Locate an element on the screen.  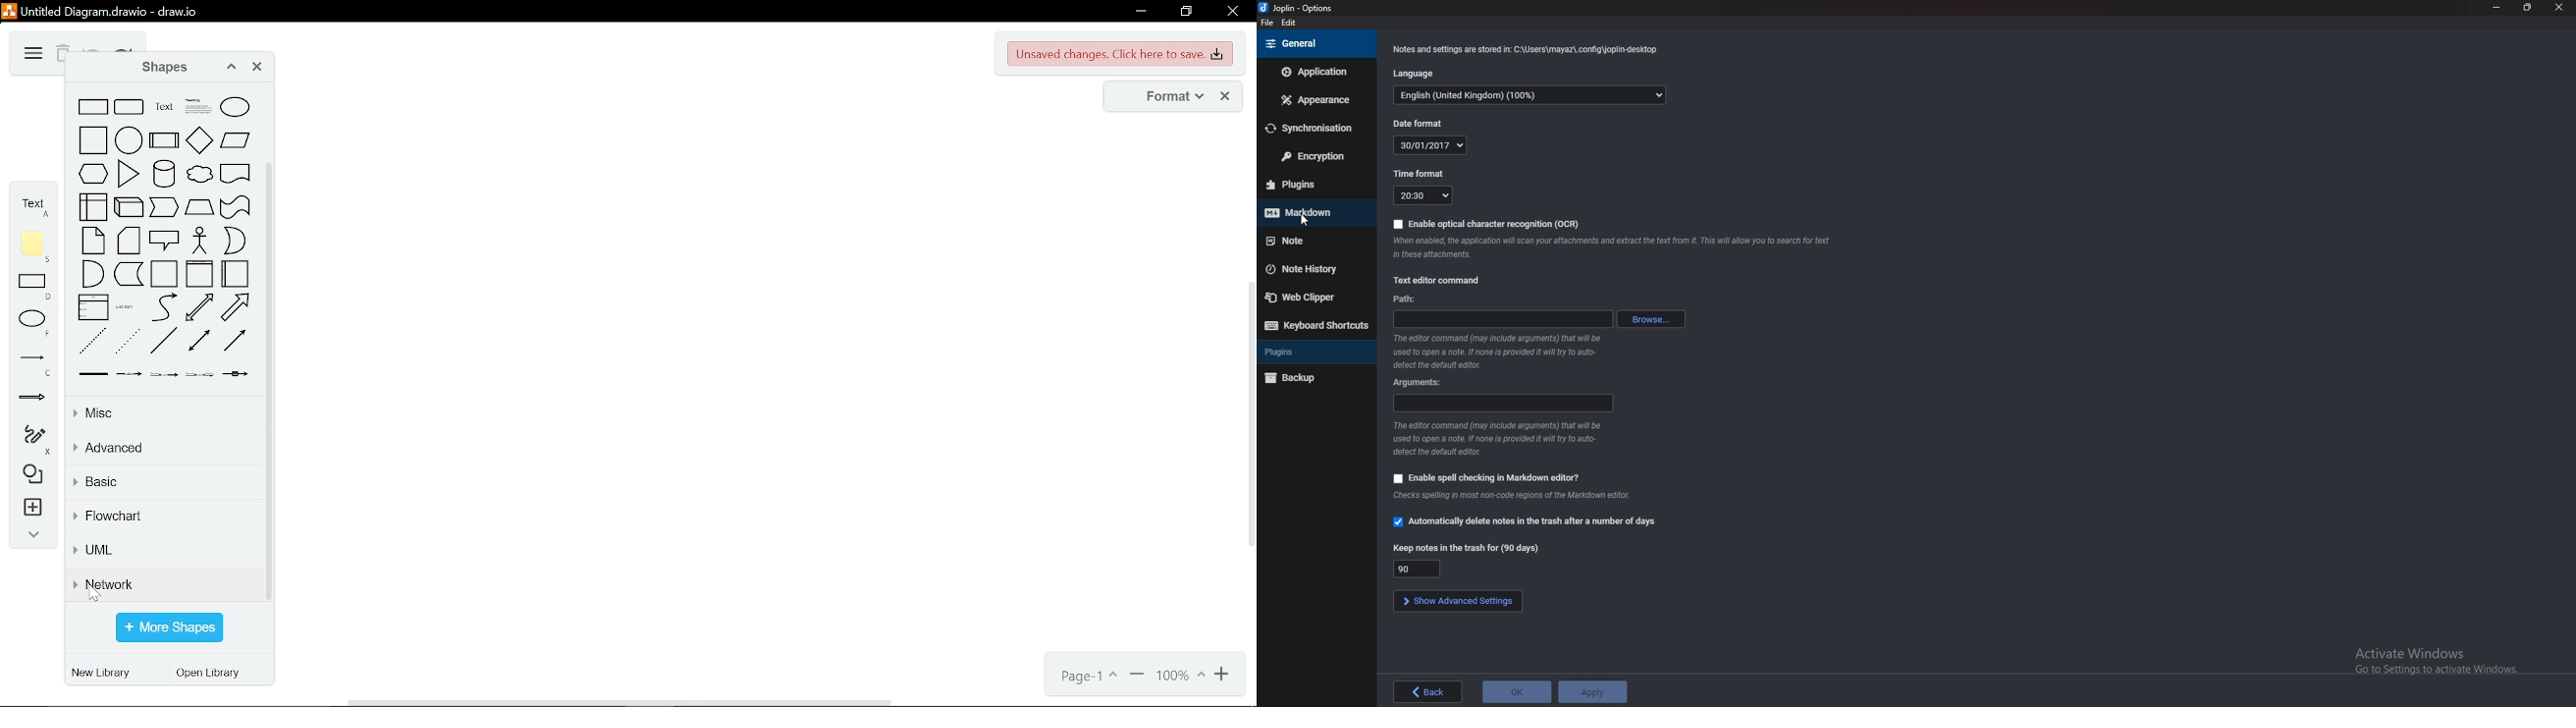
step is located at coordinates (165, 207).